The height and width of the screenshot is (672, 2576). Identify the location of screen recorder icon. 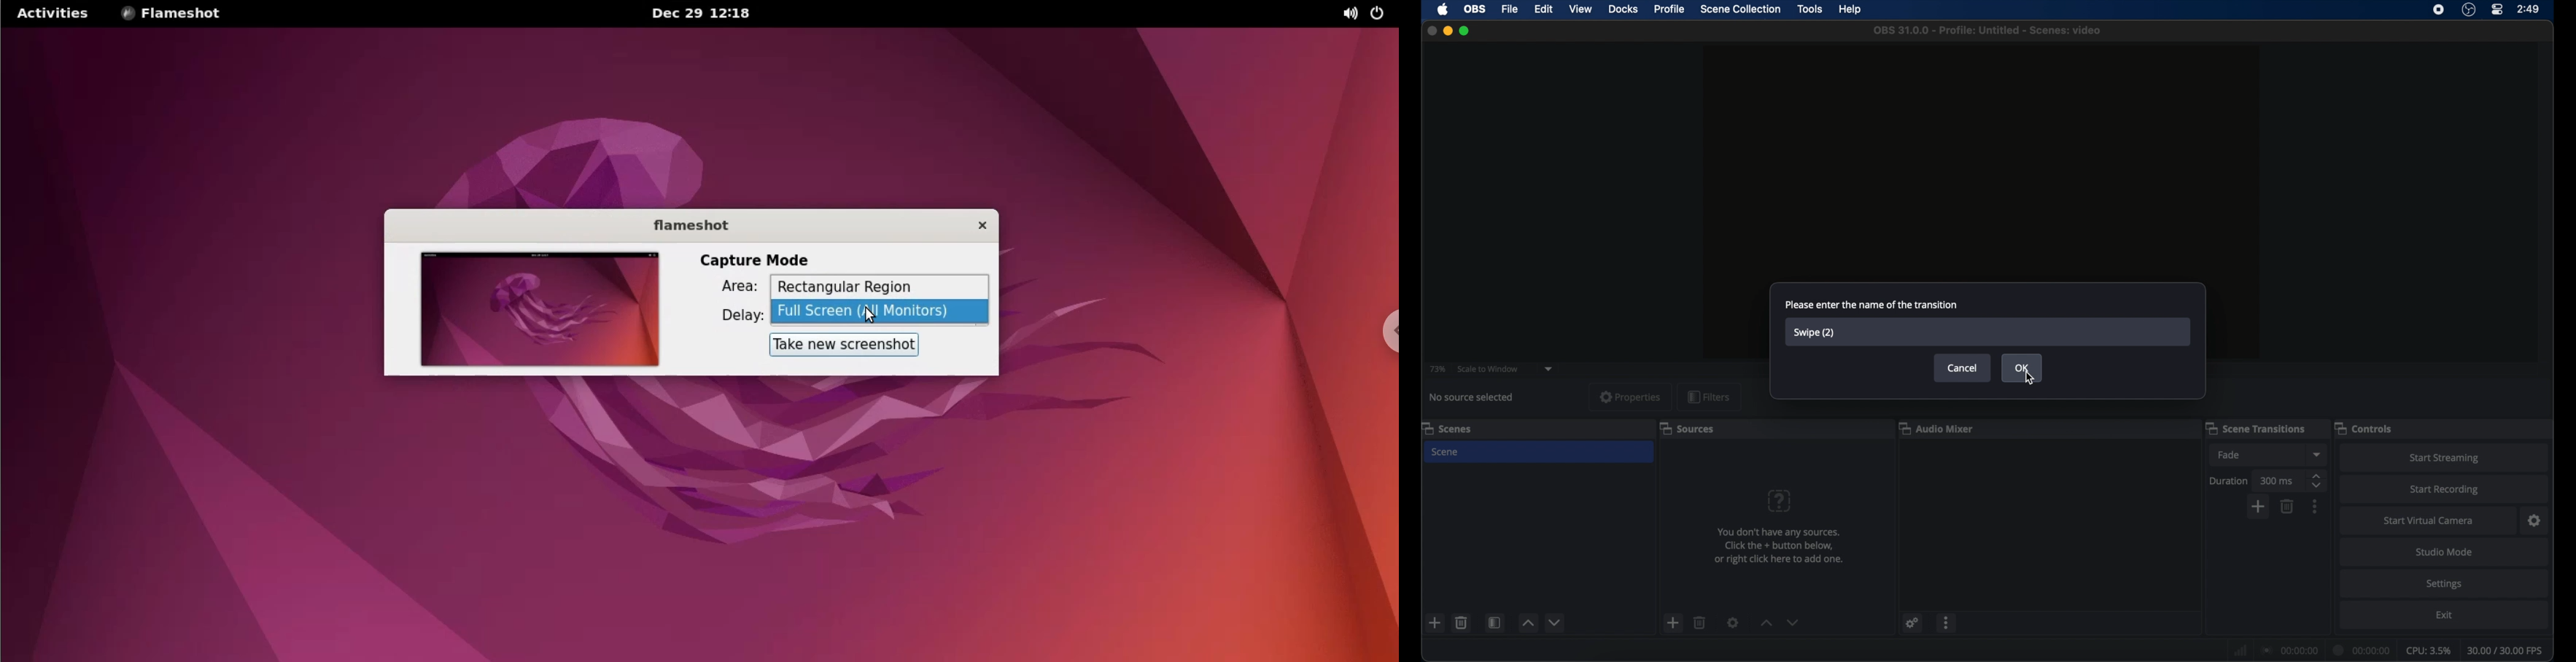
(2439, 9).